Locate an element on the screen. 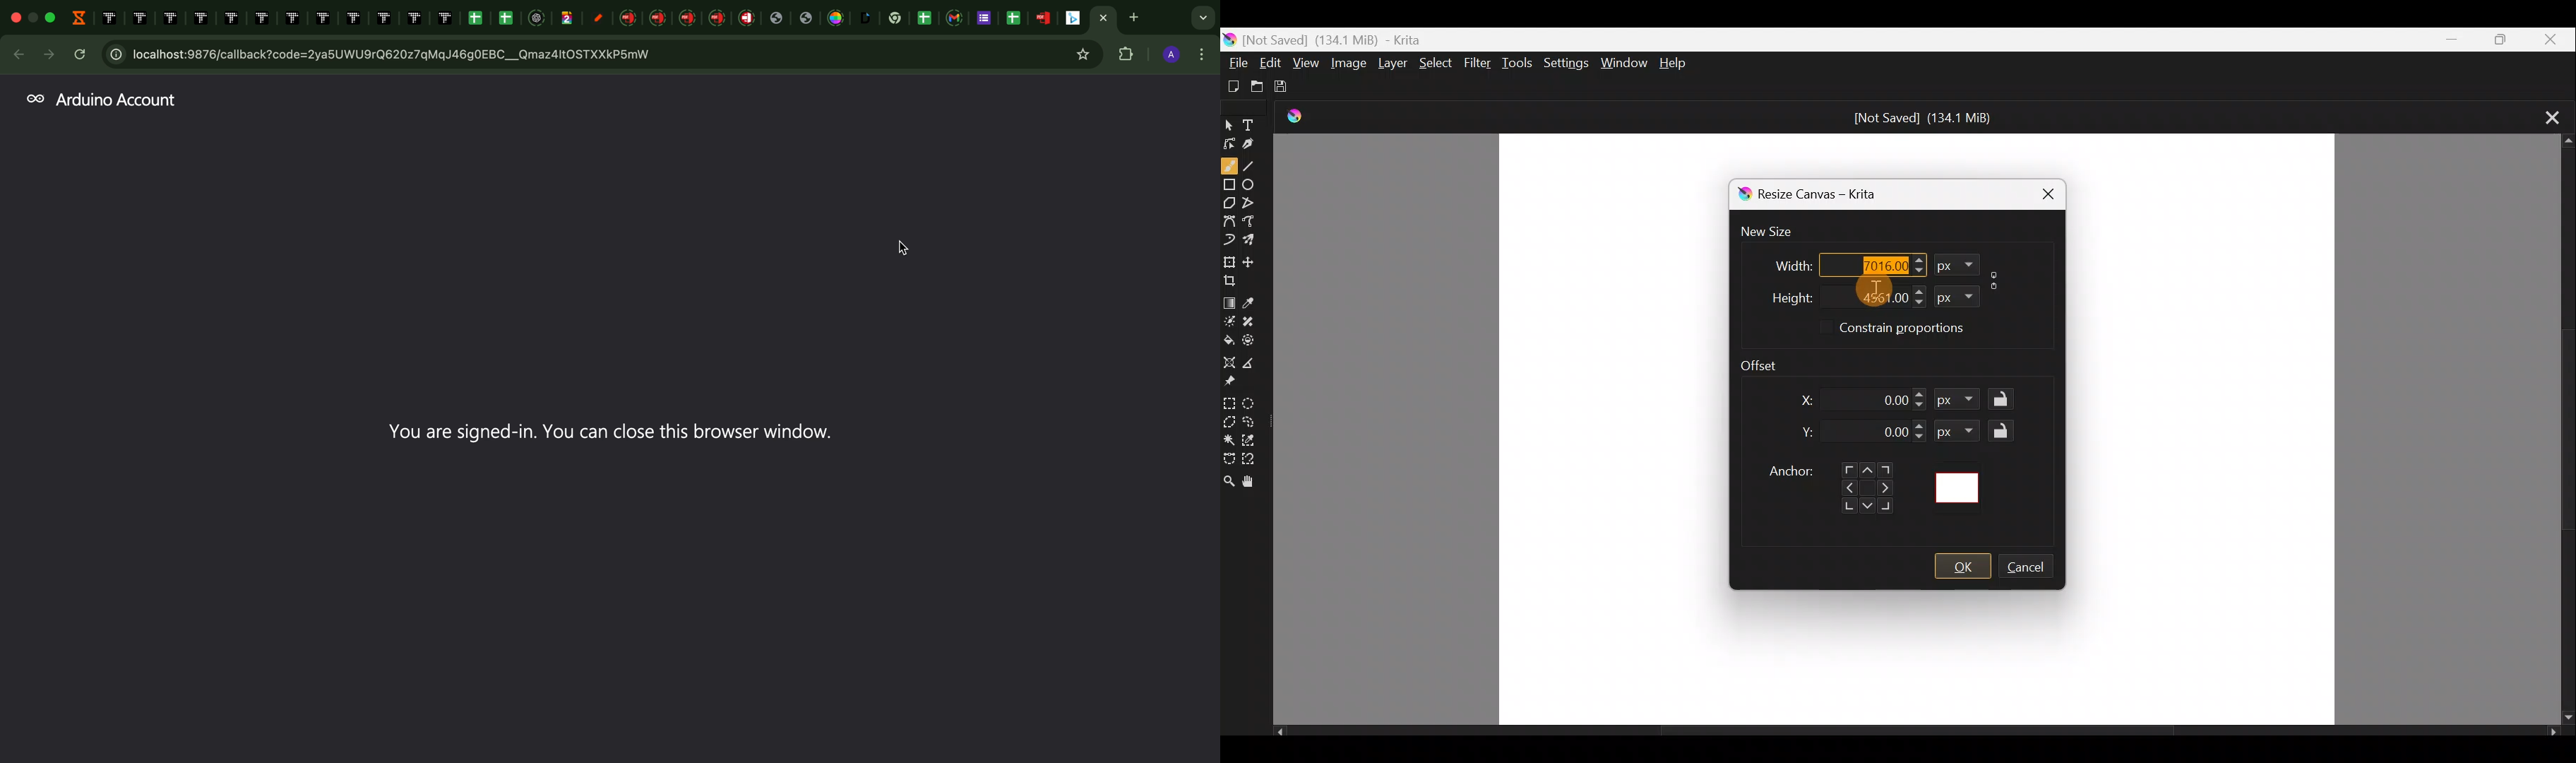  Similar colour selection tool is located at coordinates (1255, 442).